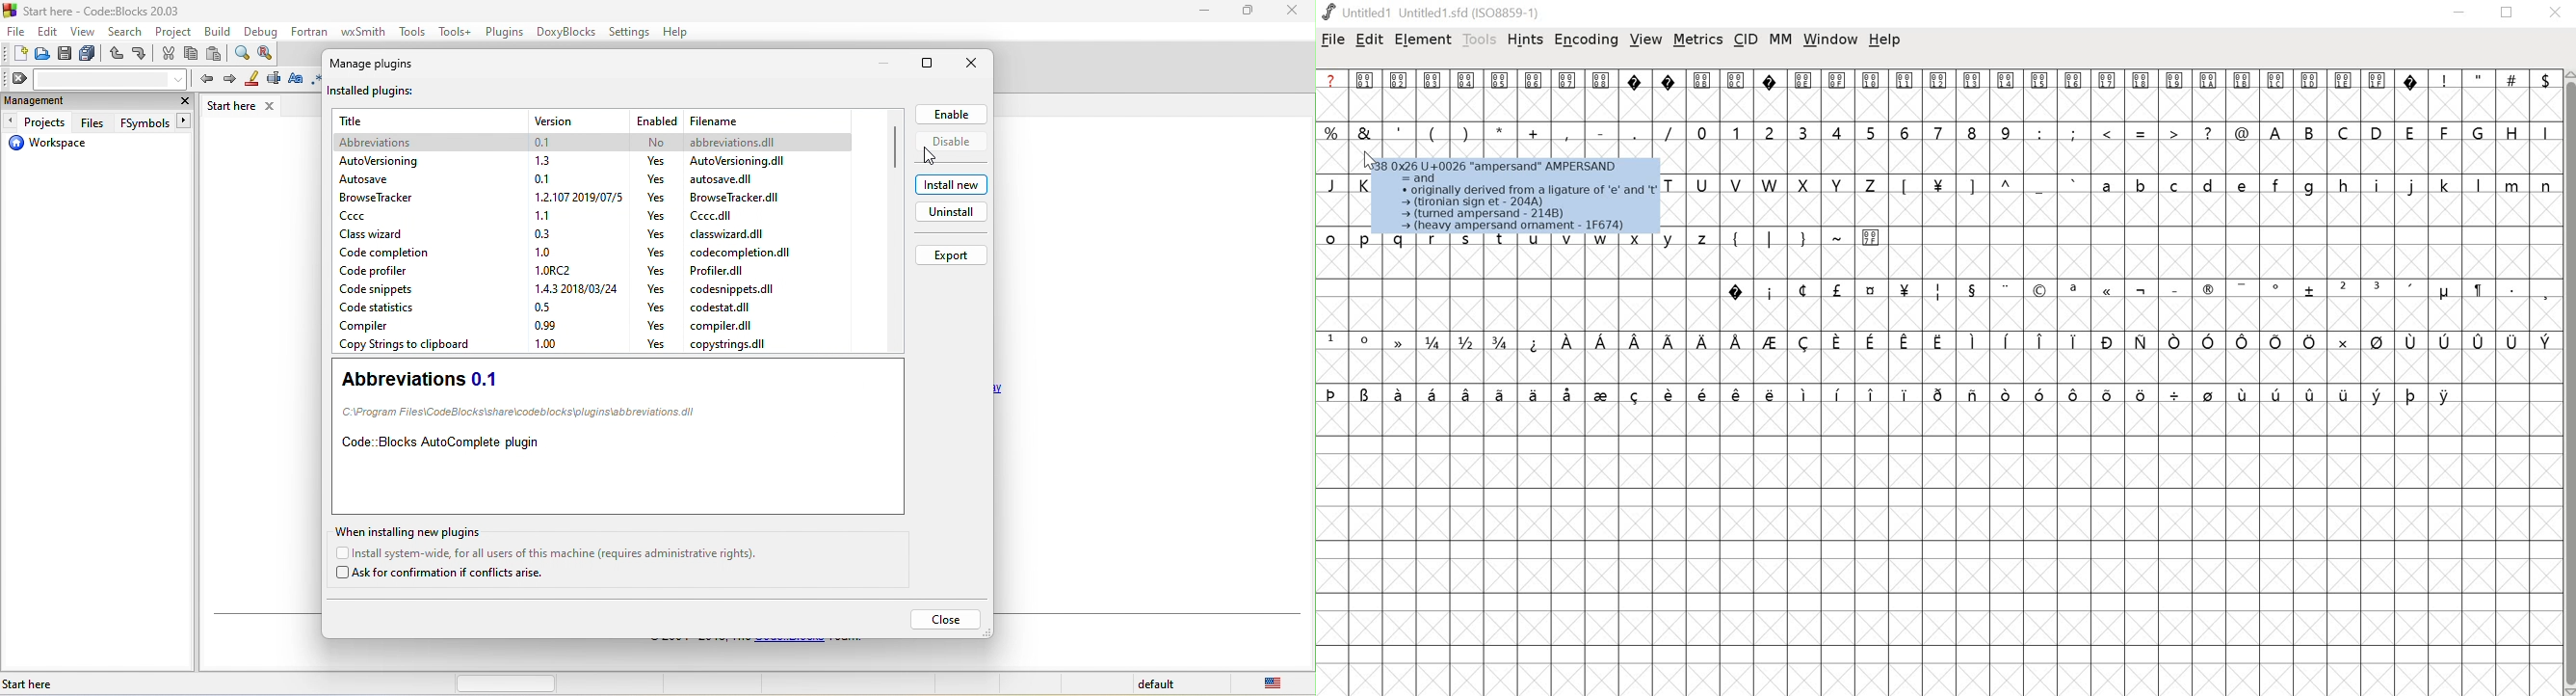  What do you see at coordinates (1670, 340) in the screenshot?
I see `symbol` at bounding box center [1670, 340].